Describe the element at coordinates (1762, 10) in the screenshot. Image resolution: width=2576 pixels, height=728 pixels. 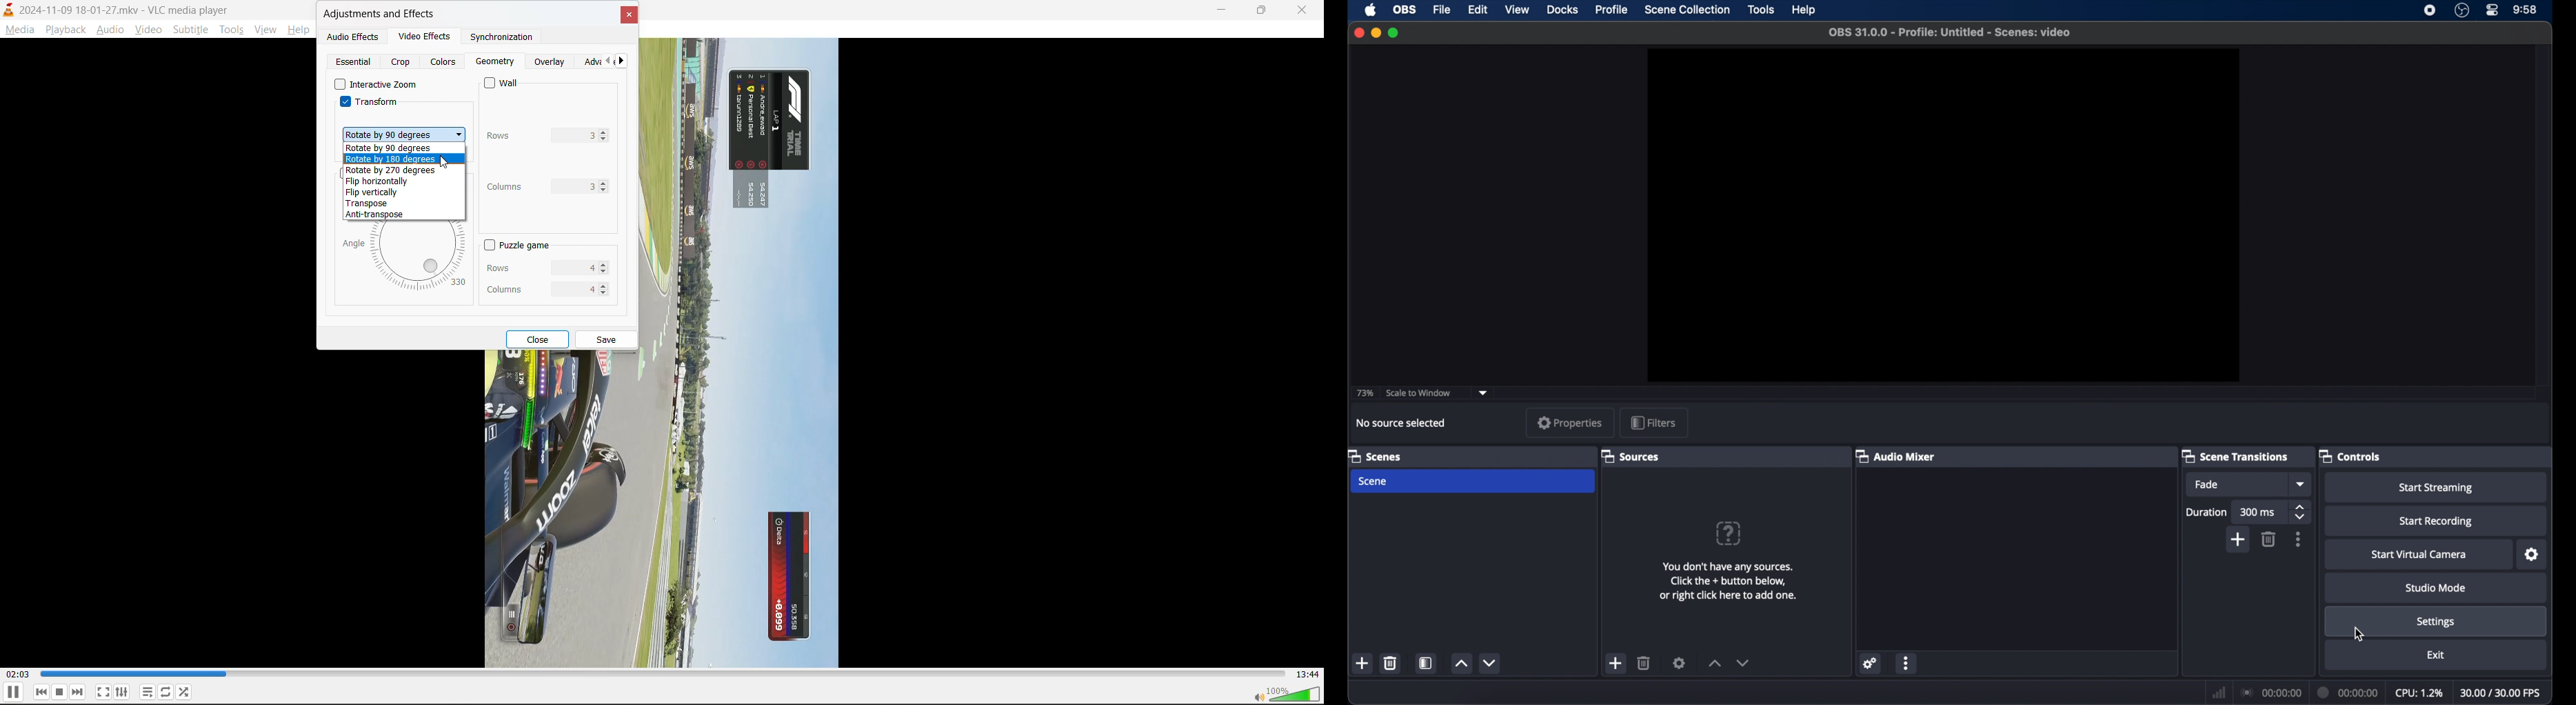
I see `tools` at that location.